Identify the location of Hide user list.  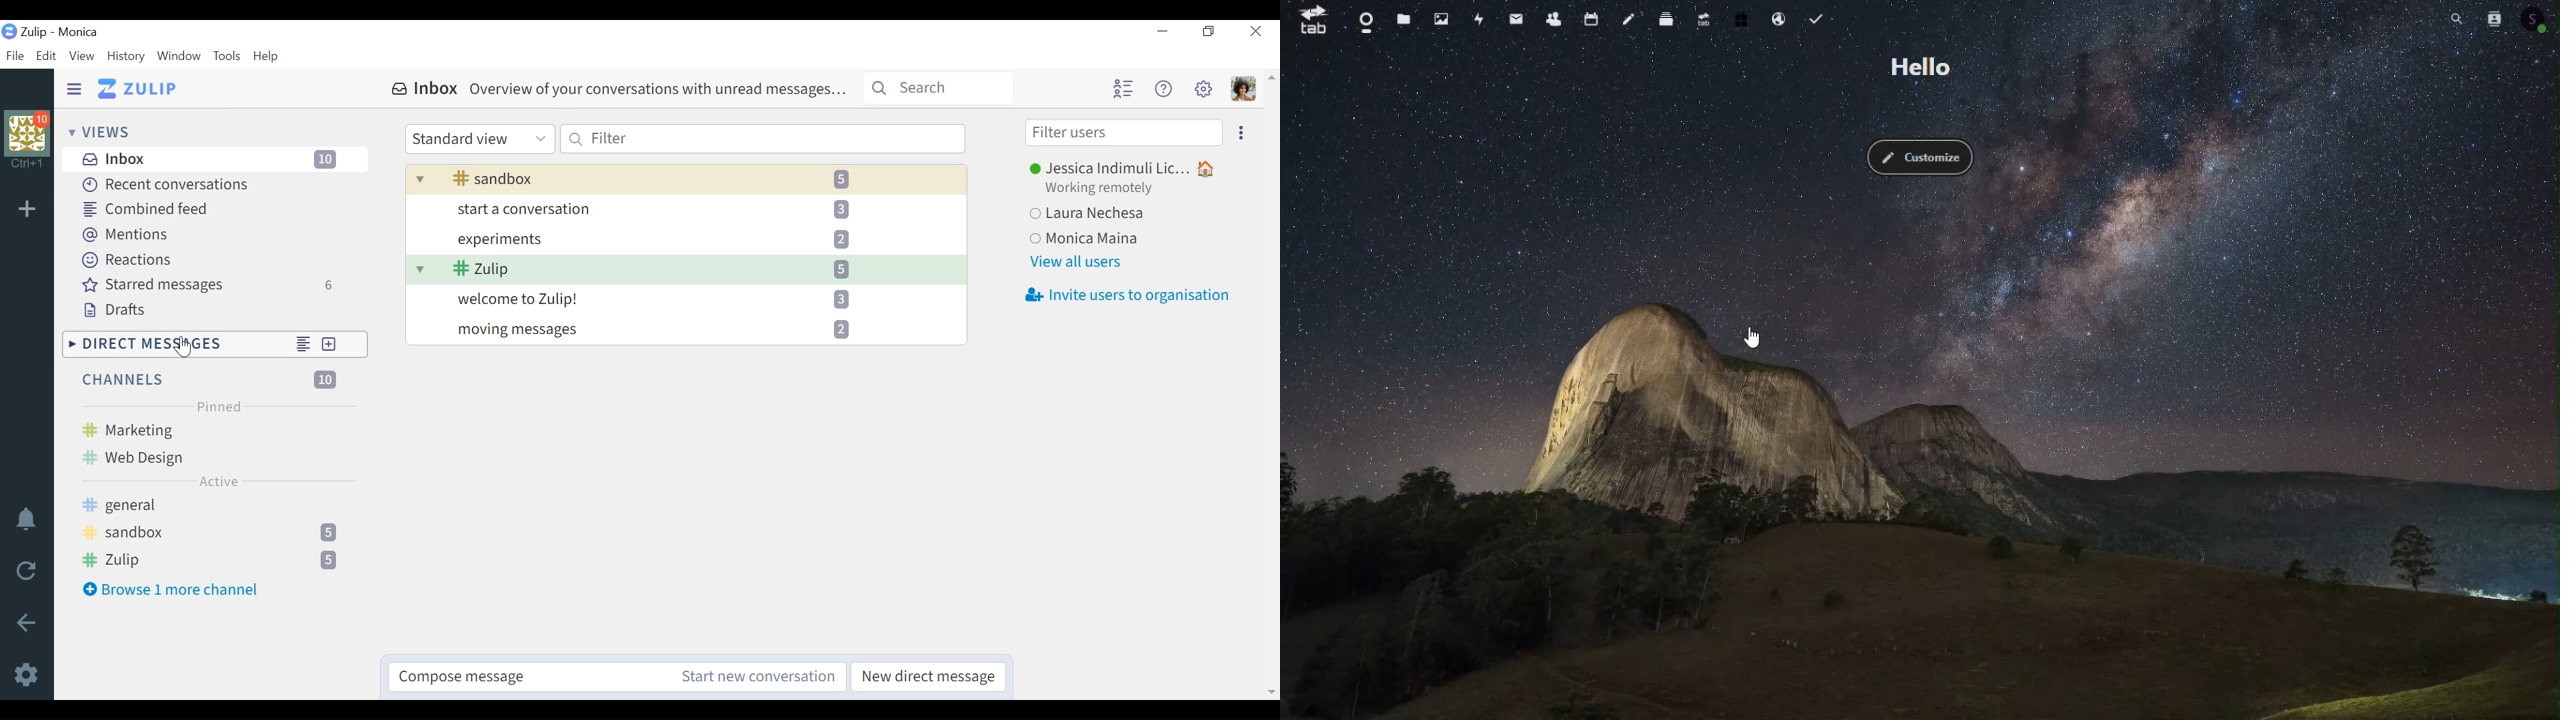
(1122, 87).